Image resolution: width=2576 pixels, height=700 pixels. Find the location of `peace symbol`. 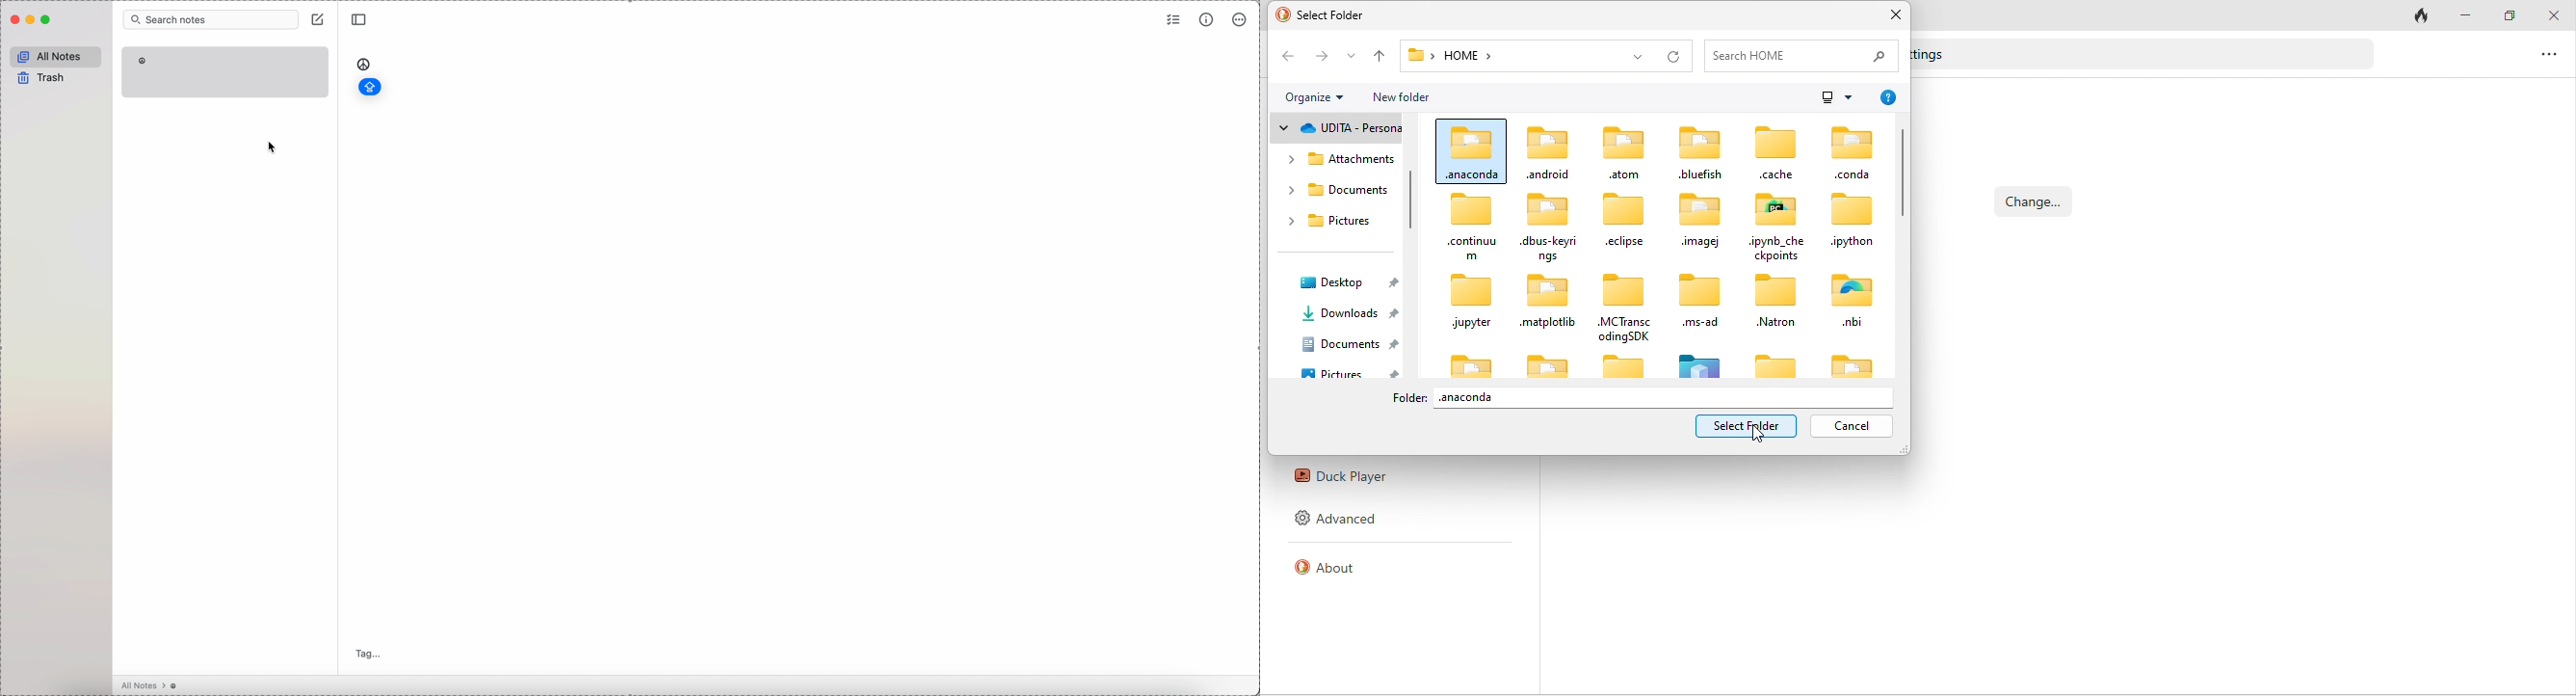

peace symbol is located at coordinates (140, 62).